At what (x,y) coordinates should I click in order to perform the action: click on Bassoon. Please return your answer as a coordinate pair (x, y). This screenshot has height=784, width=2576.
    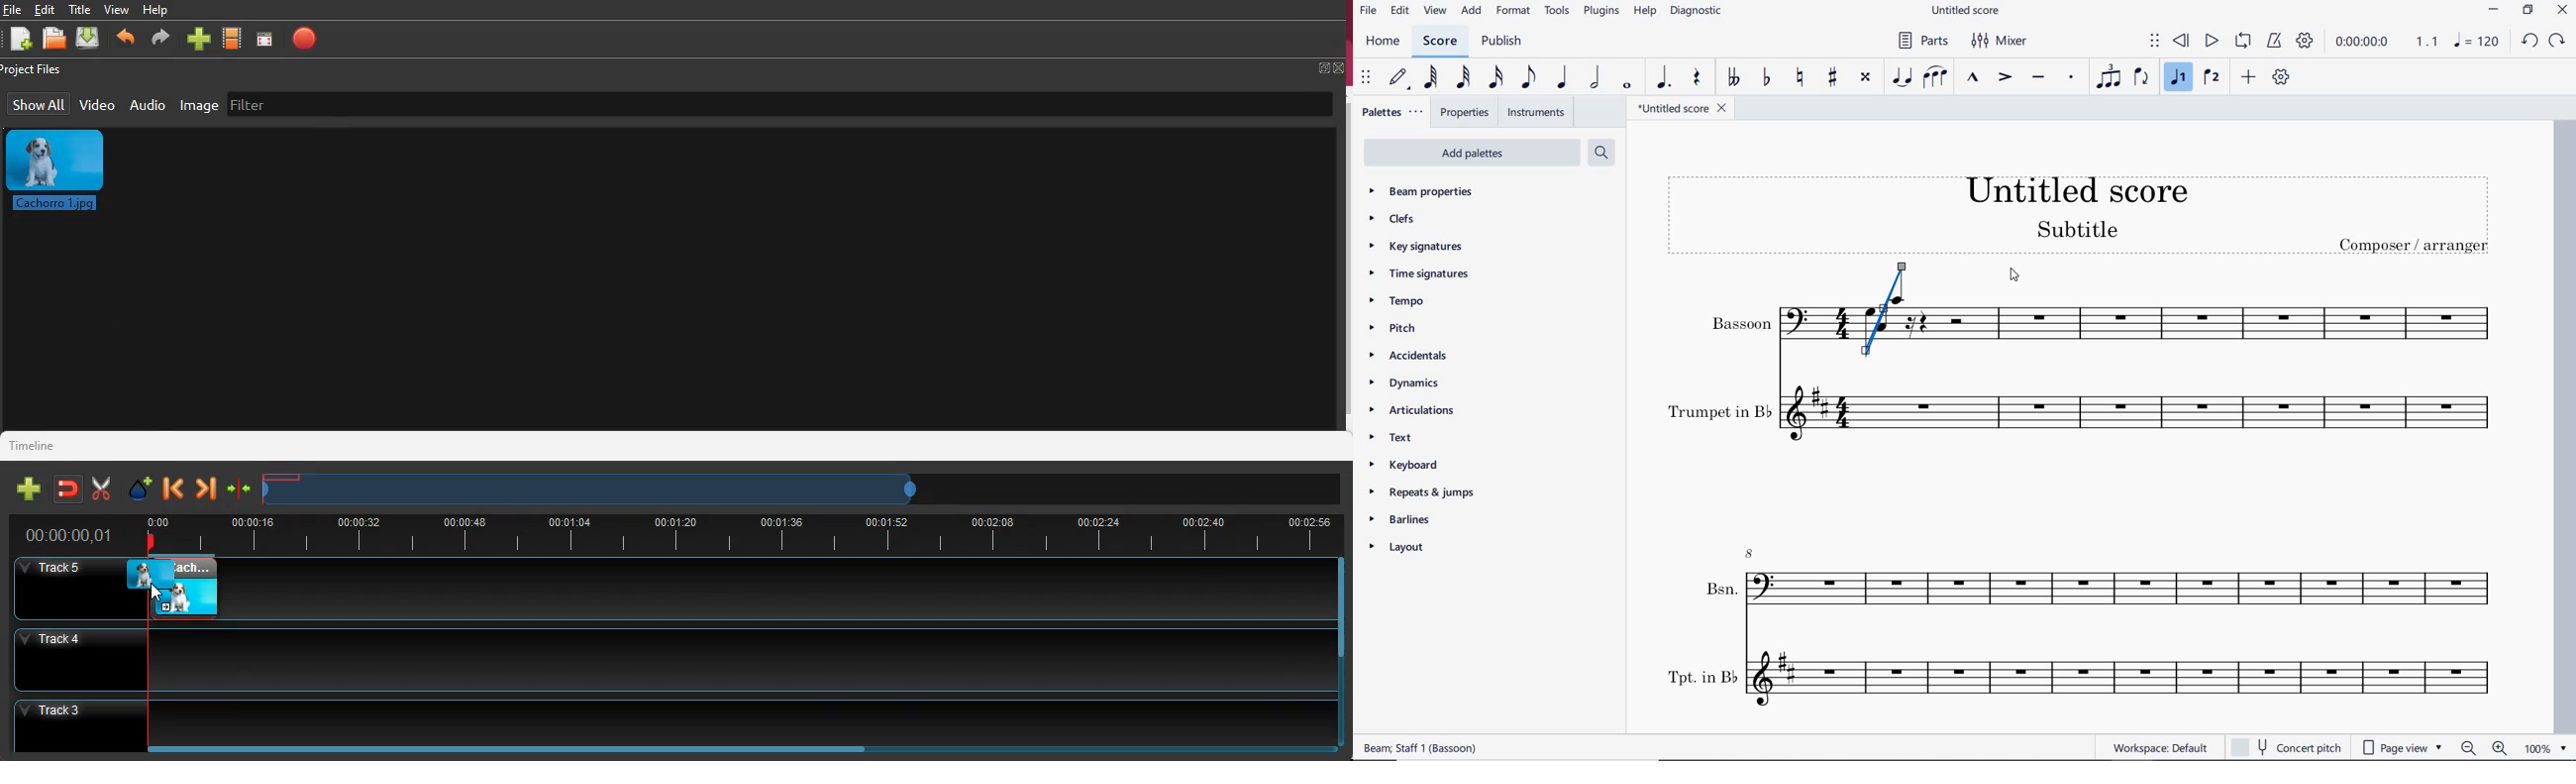
    Looking at the image, I should click on (1755, 322).